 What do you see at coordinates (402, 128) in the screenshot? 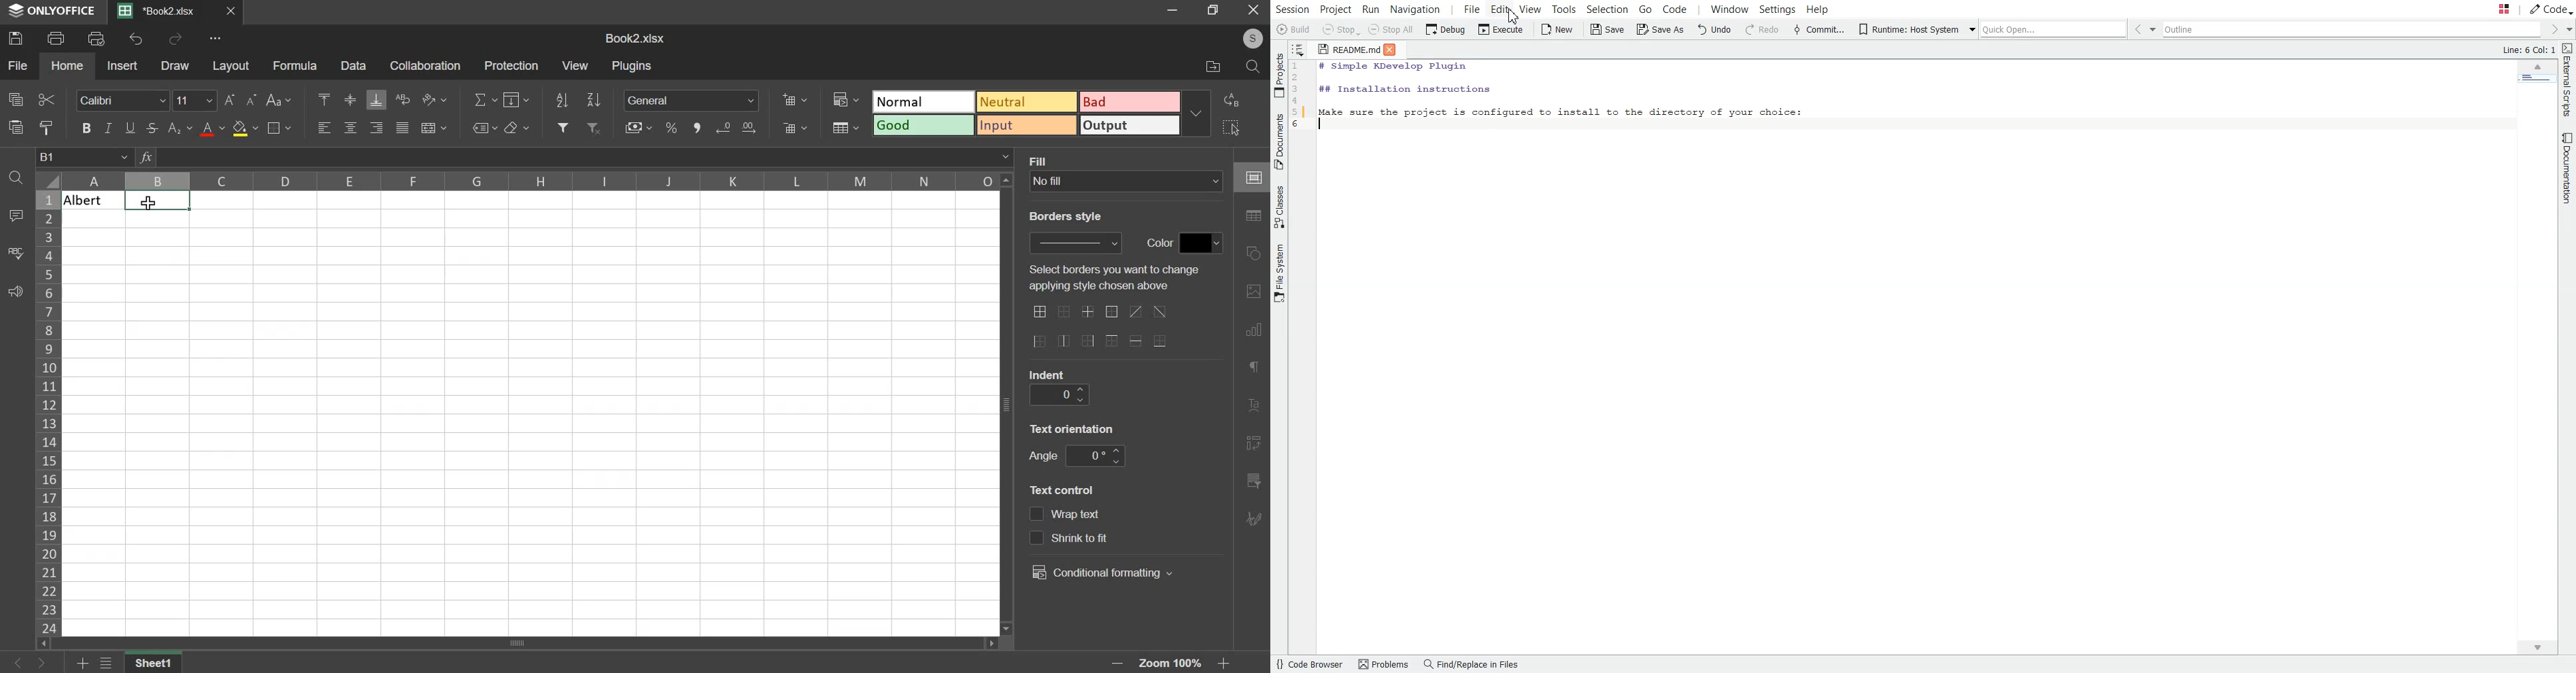
I see `justified` at bounding box center [402, 128].